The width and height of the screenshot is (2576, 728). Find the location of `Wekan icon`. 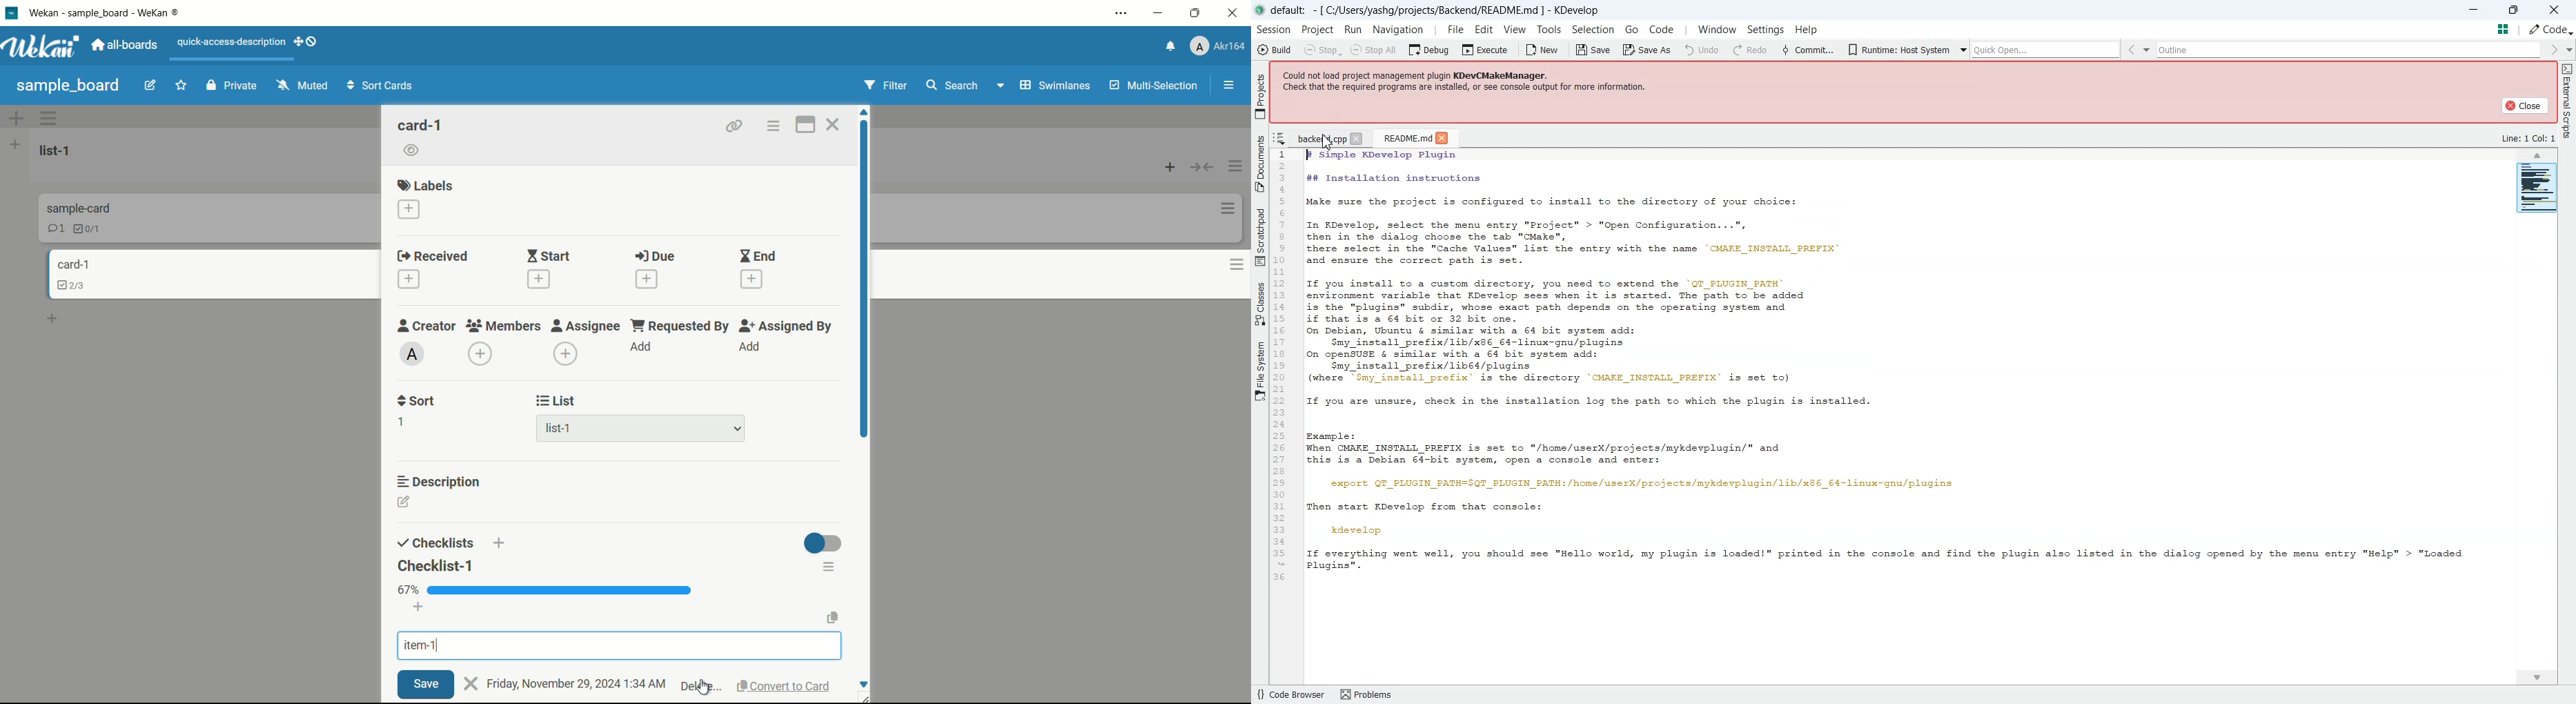

Wekan icon is located at coordinates (11, 13).